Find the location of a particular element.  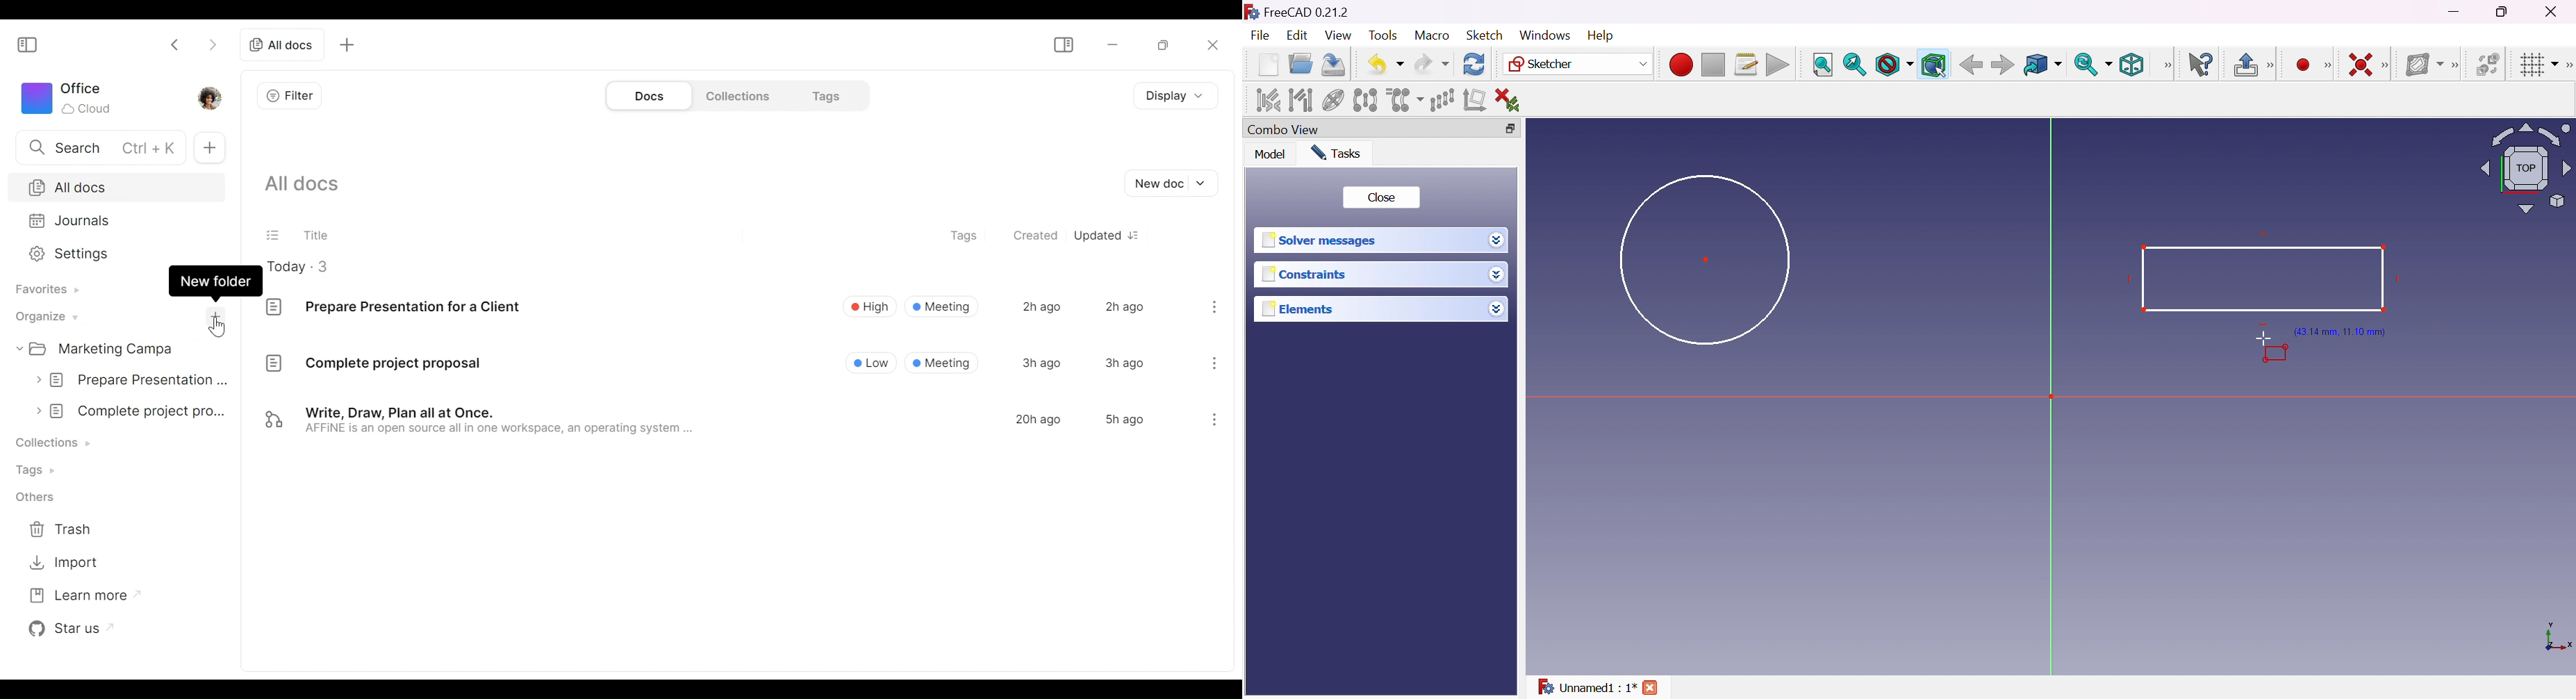

menu icon is located at coordinates (1215, 361).